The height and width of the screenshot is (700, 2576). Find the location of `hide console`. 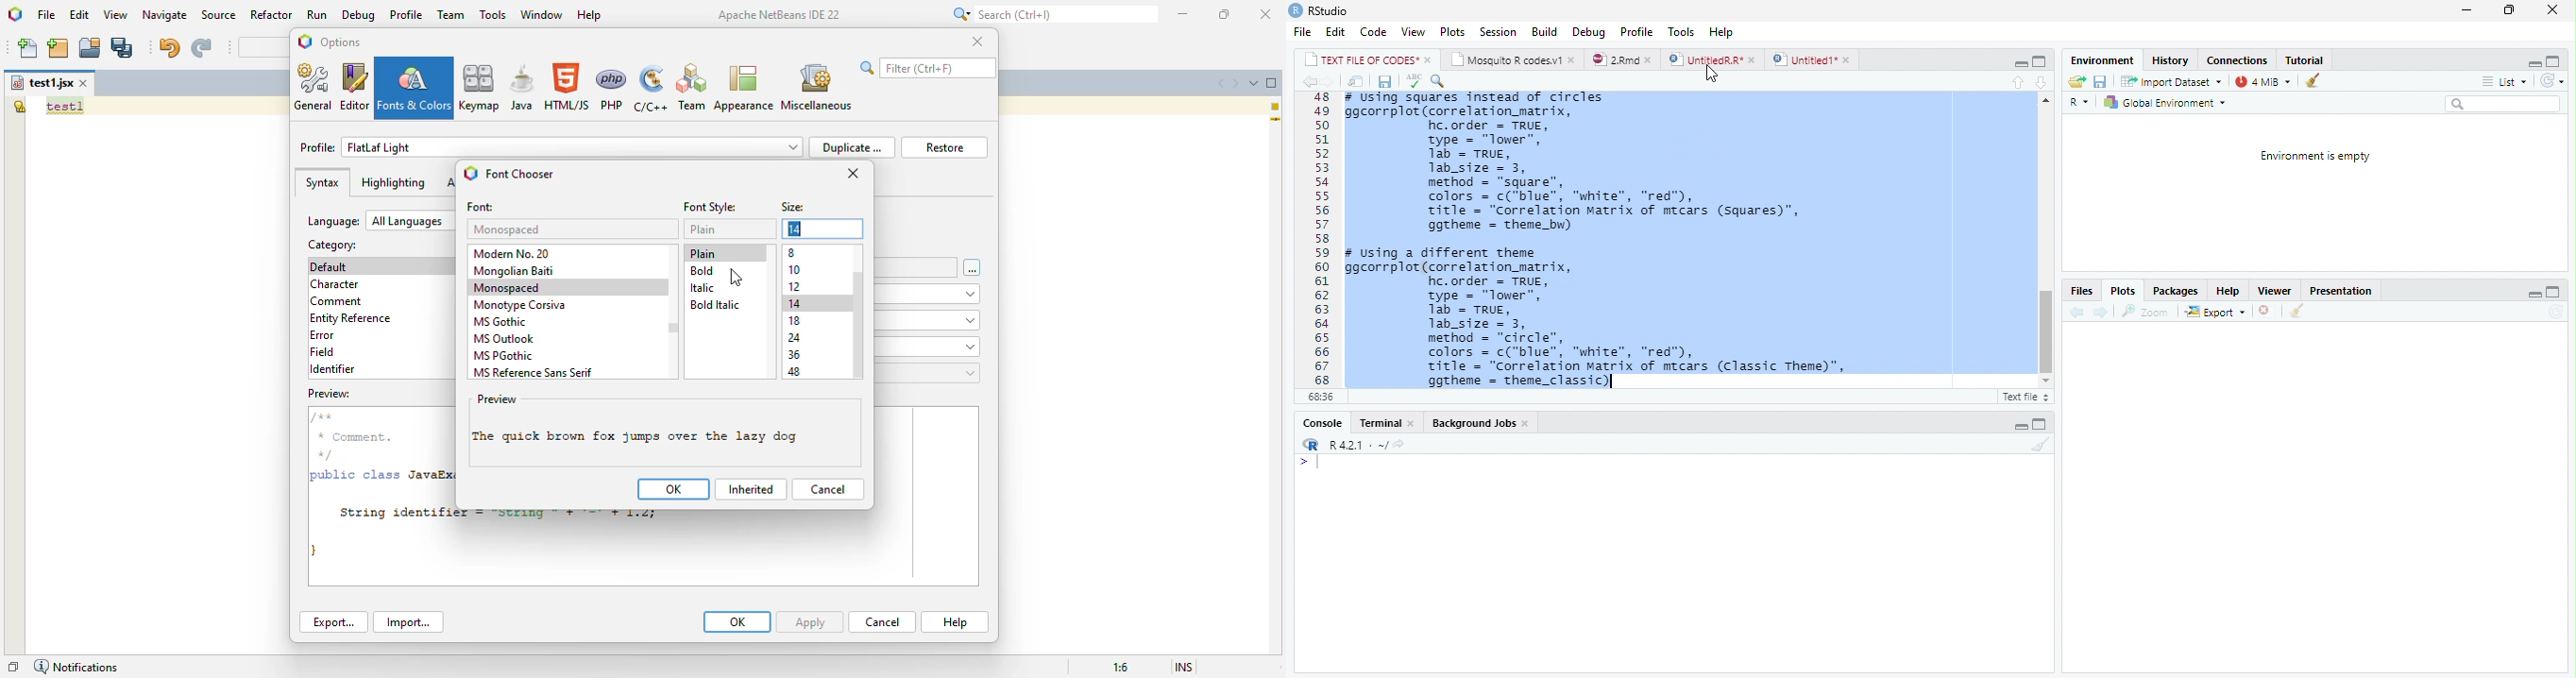

hide console is located at coordinates (2555, 293).